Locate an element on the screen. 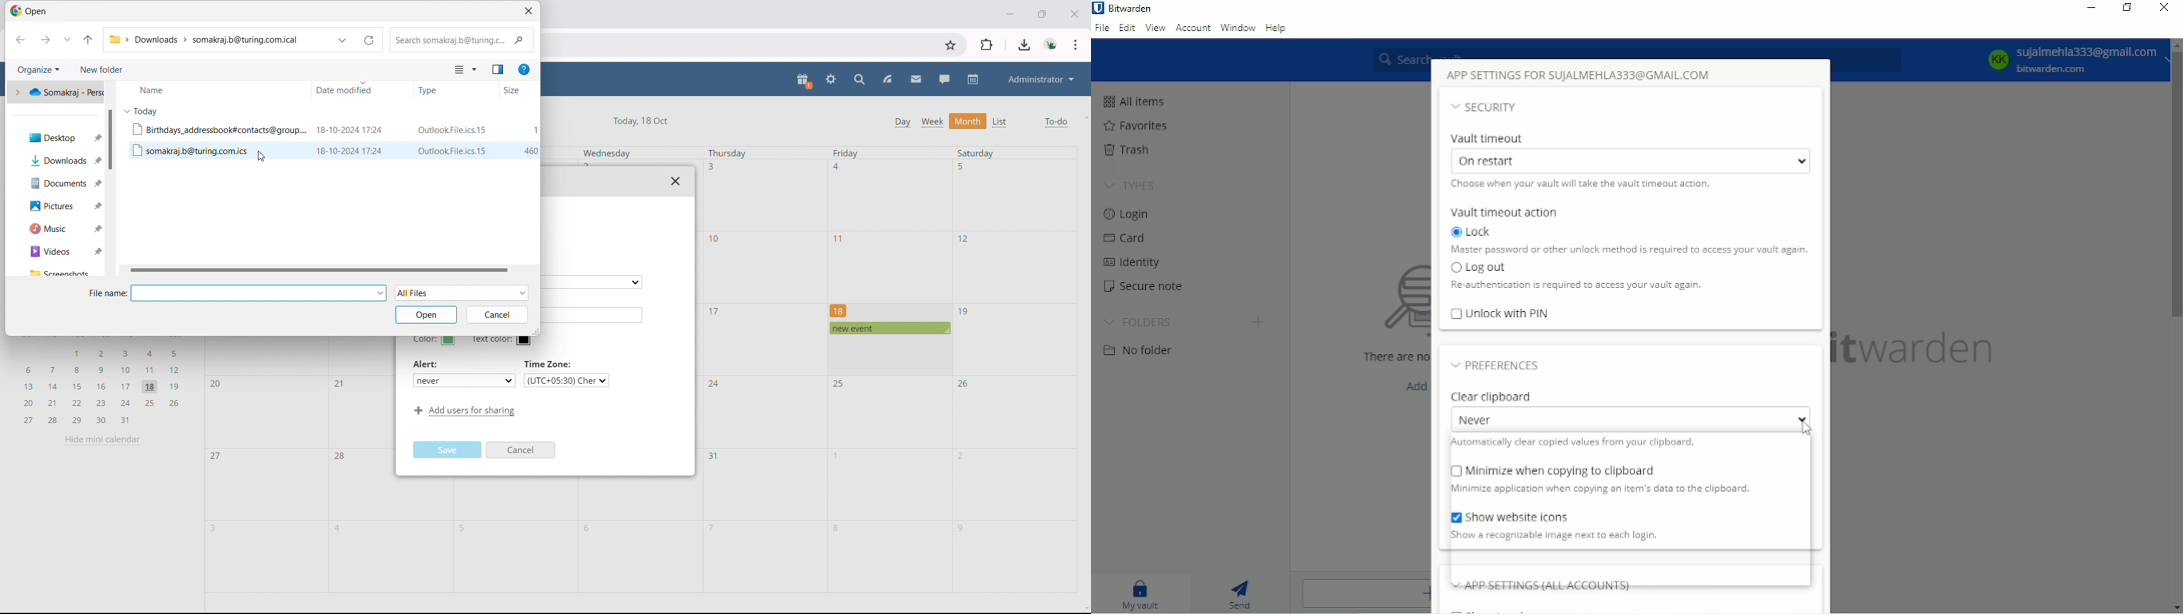 The image size is (2184, 616). feed is located at coordinates (887, 80).